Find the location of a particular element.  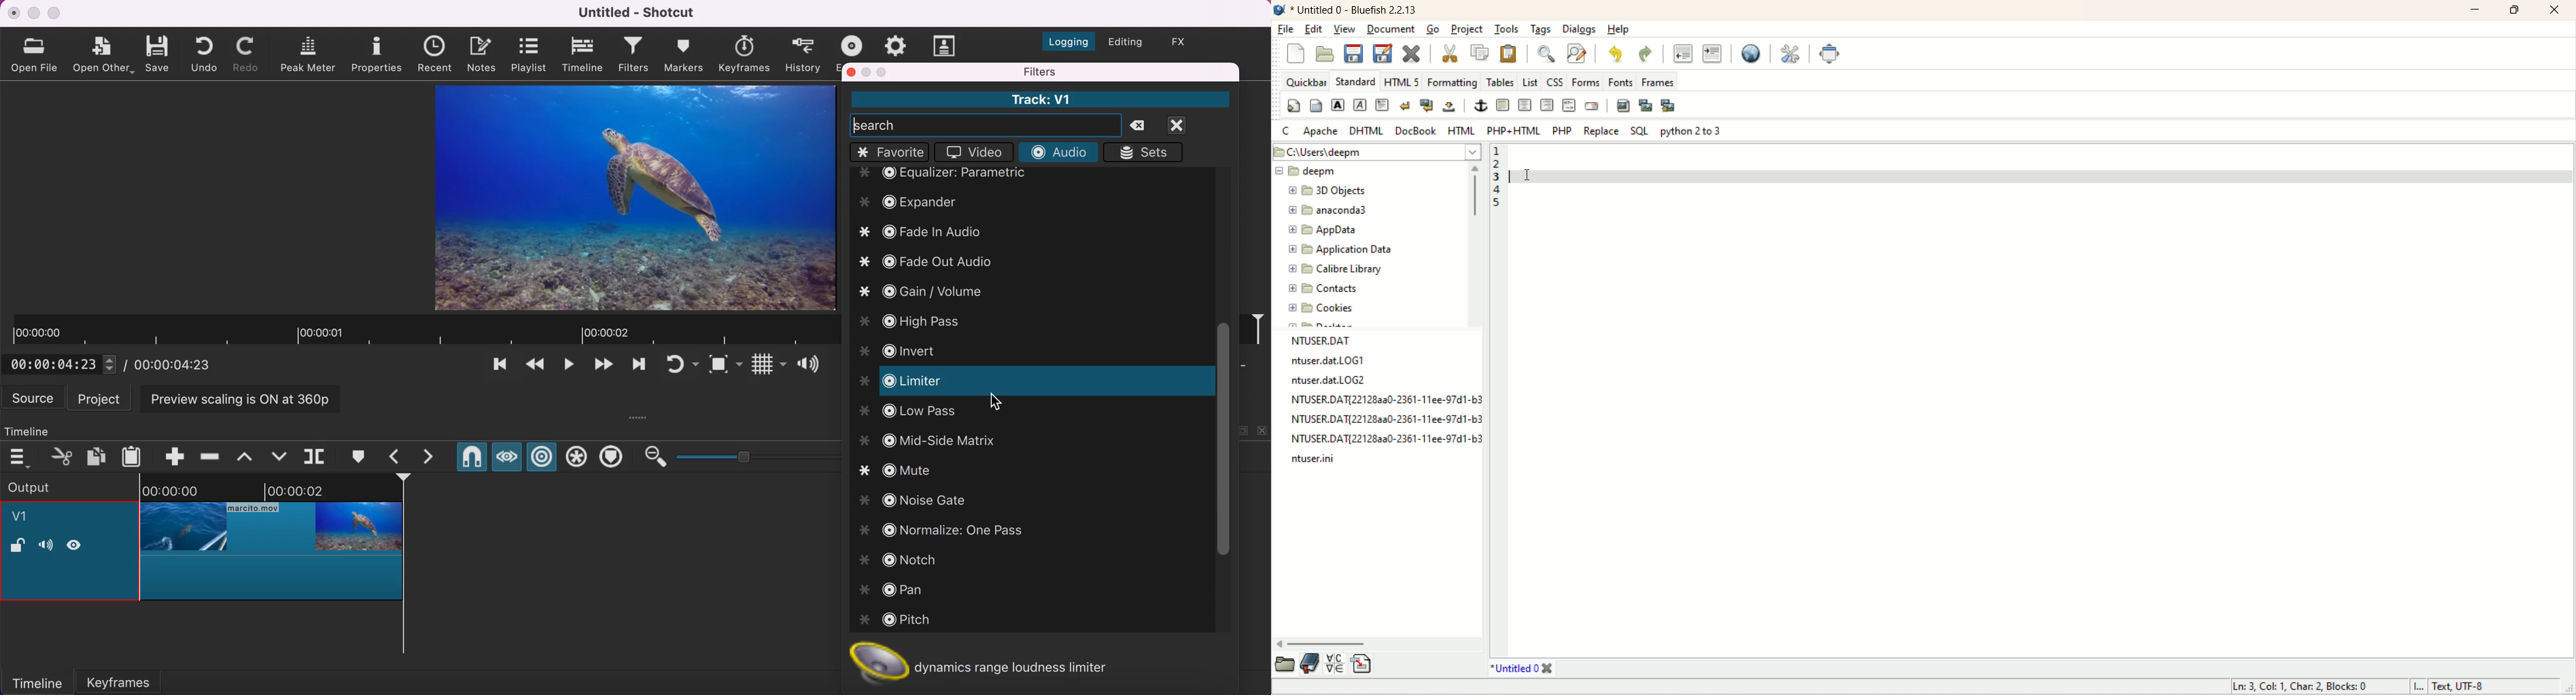

close is located at coordinates (2556, 9).